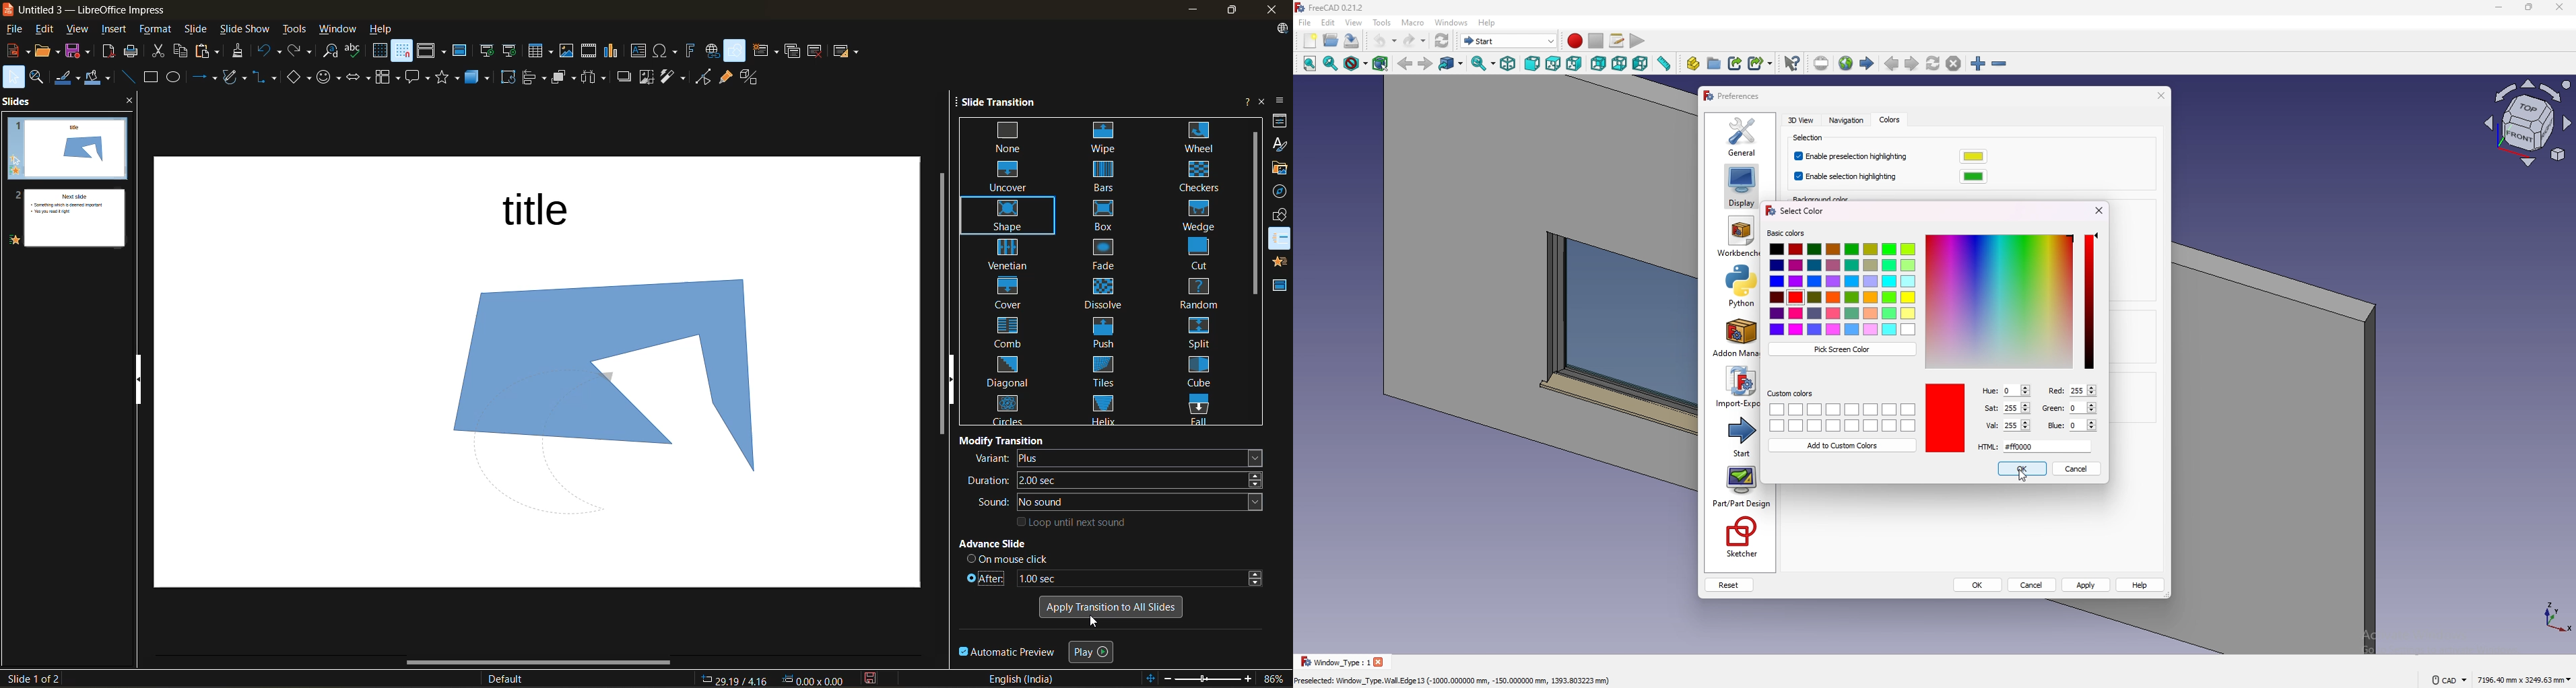 Image resolution: width=2576 pixels, height=700 pixels. Describe the element at coordinates (646, 77) in the screenshot. I see `crop image` at that location.